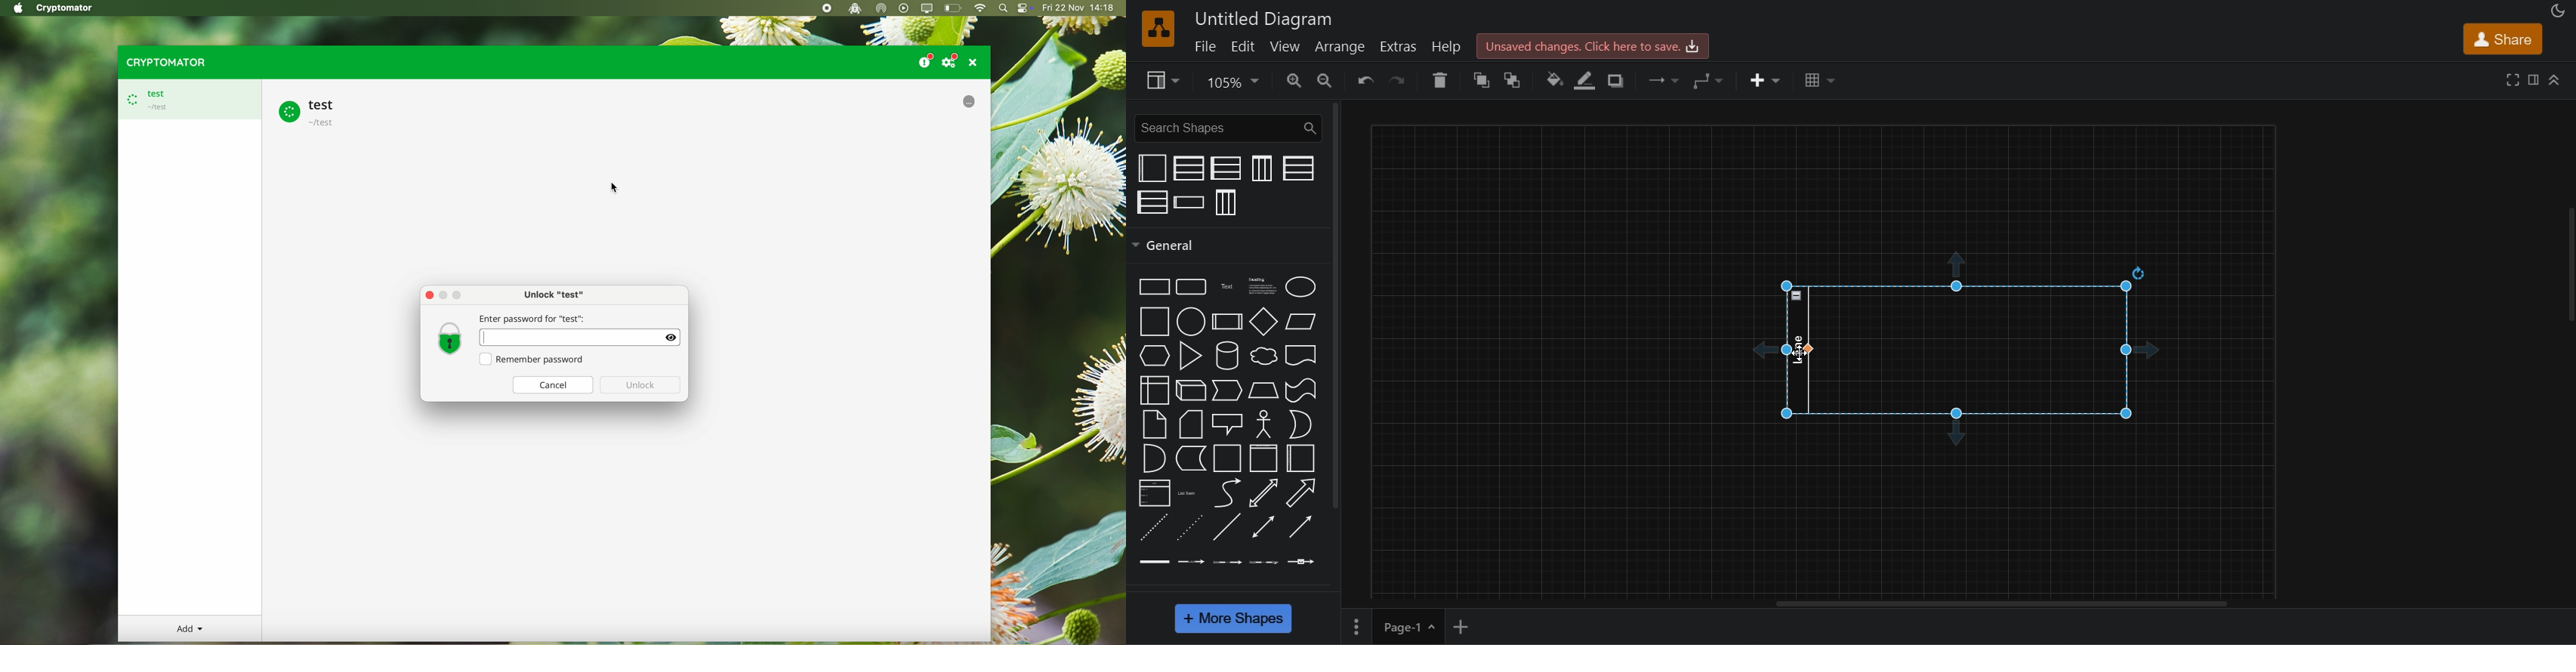 The width and height of the screenshot is (2576, 672). I want to click on zoom in, so click(1294, 79).